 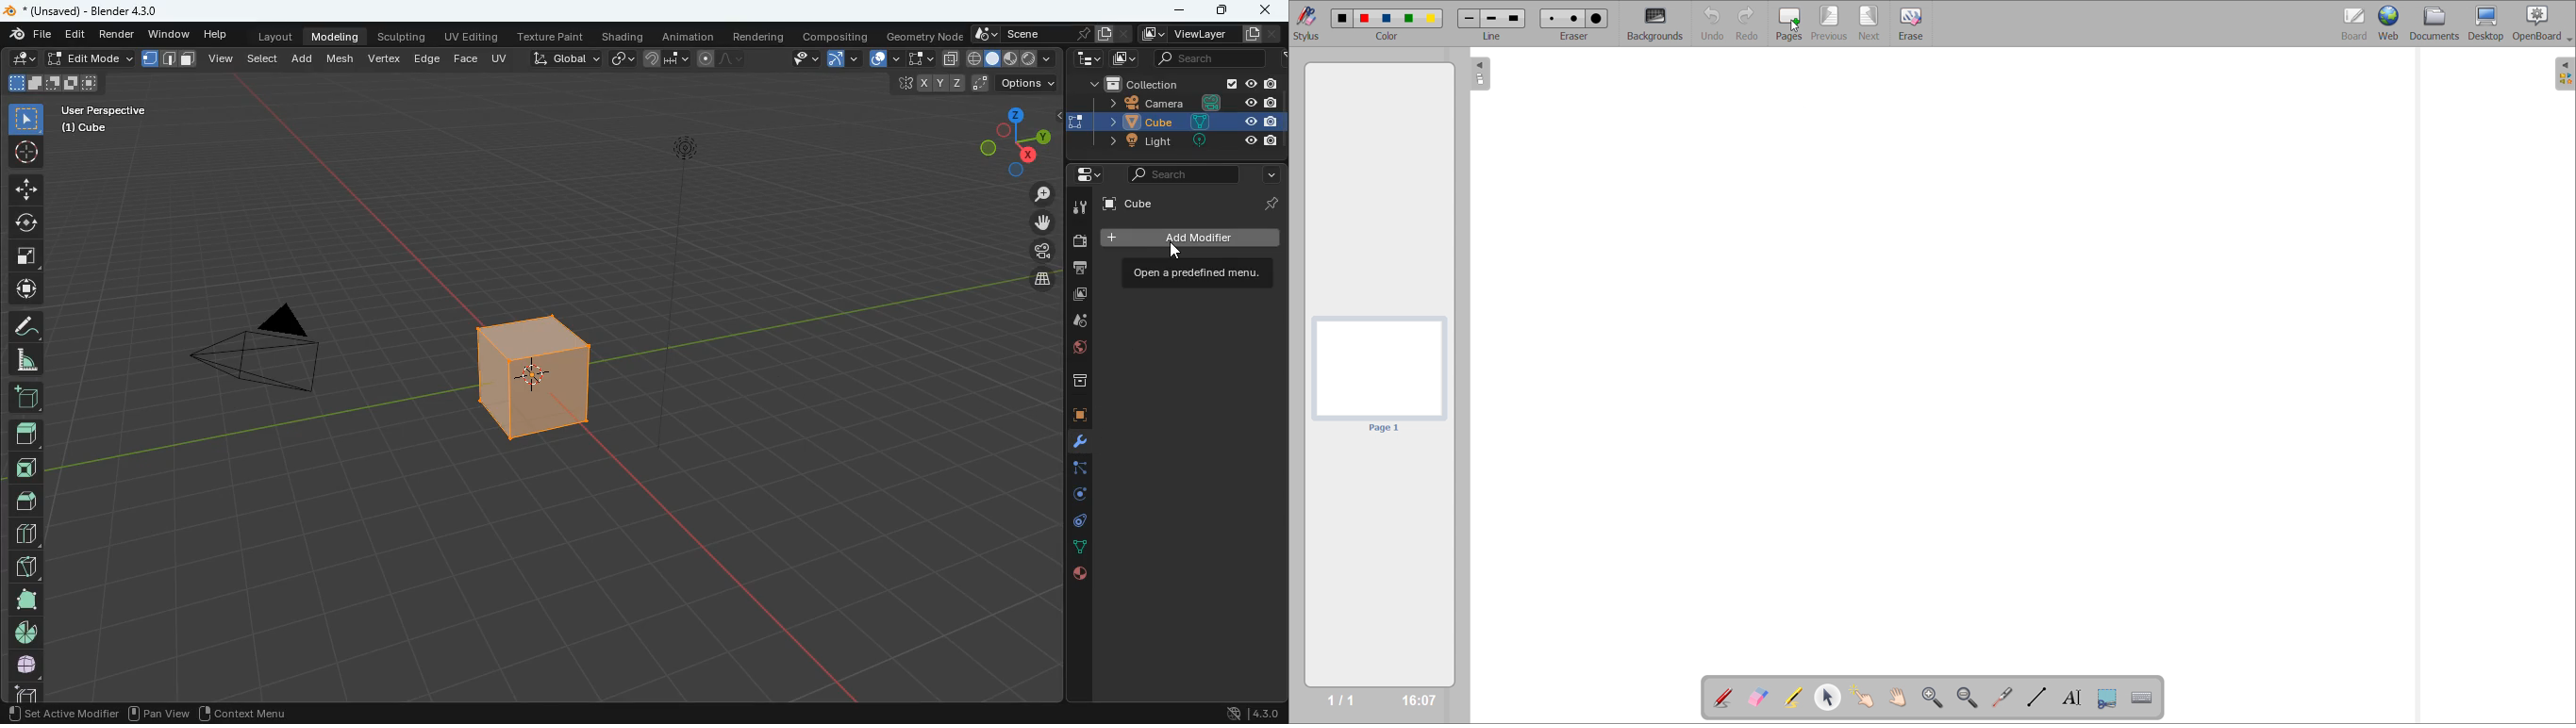 I want to click on select, so click(x=26, y=117).